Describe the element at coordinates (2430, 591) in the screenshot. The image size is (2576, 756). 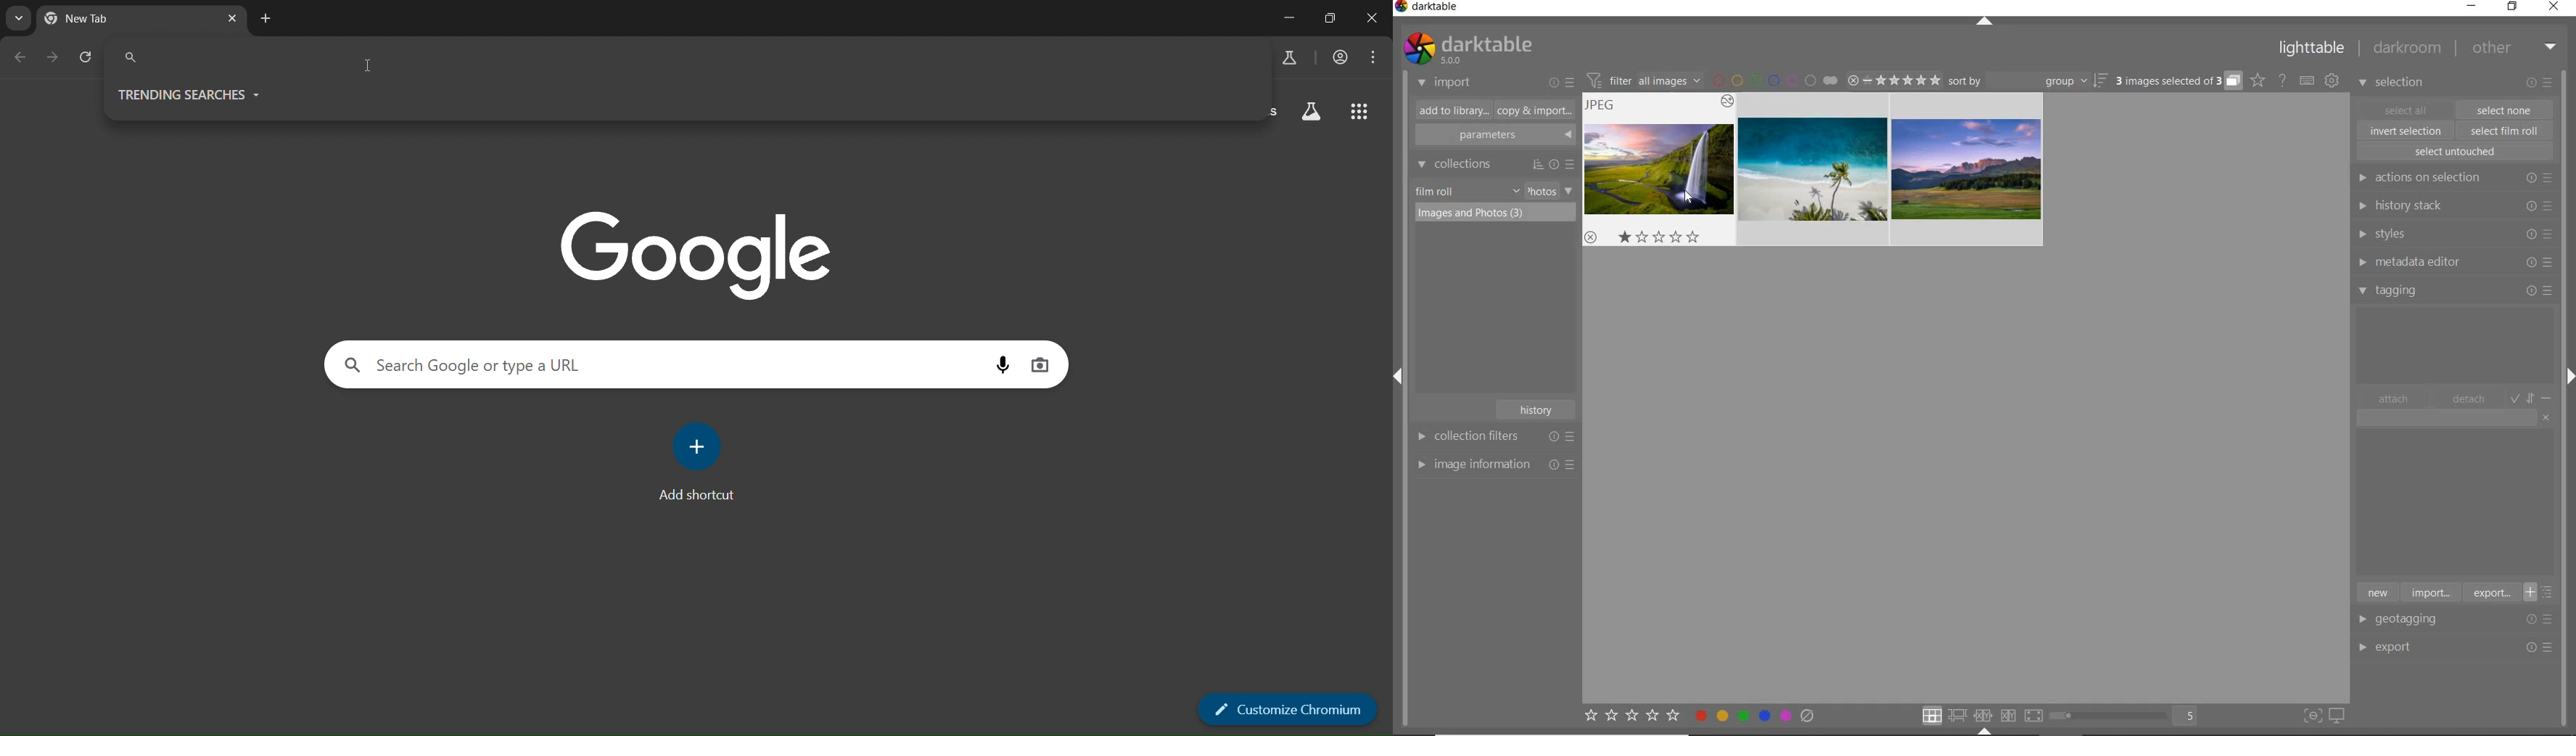
I see `import` at that location.